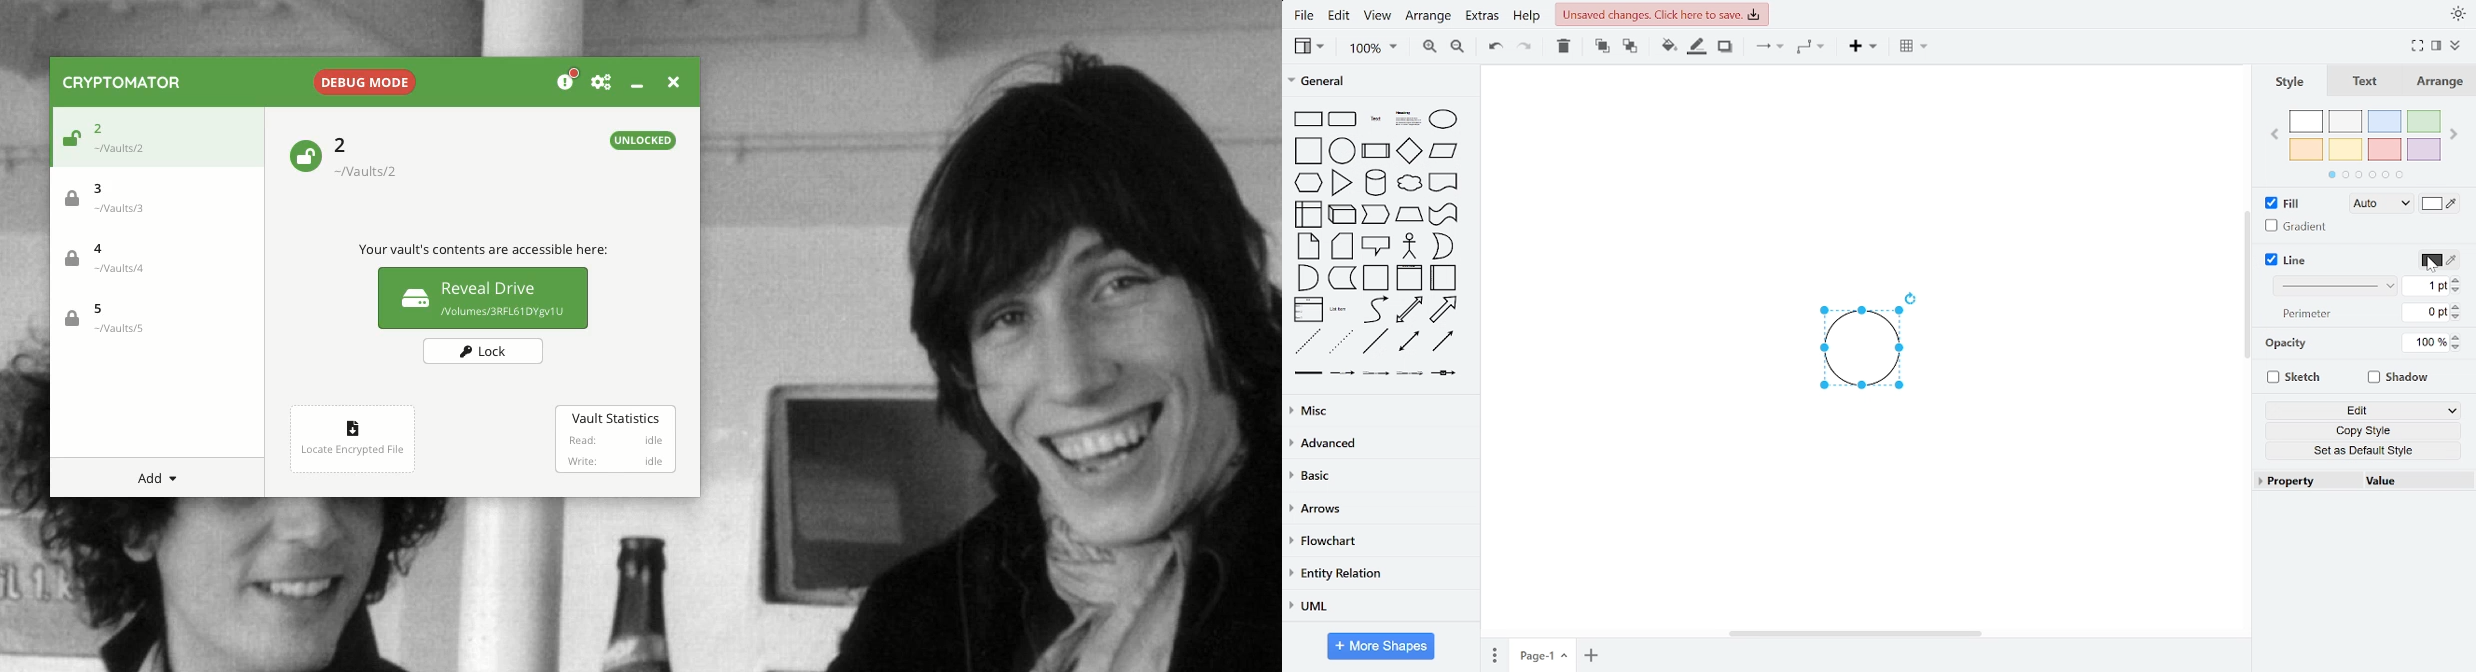  I want to click on container, so click(1376, 278).